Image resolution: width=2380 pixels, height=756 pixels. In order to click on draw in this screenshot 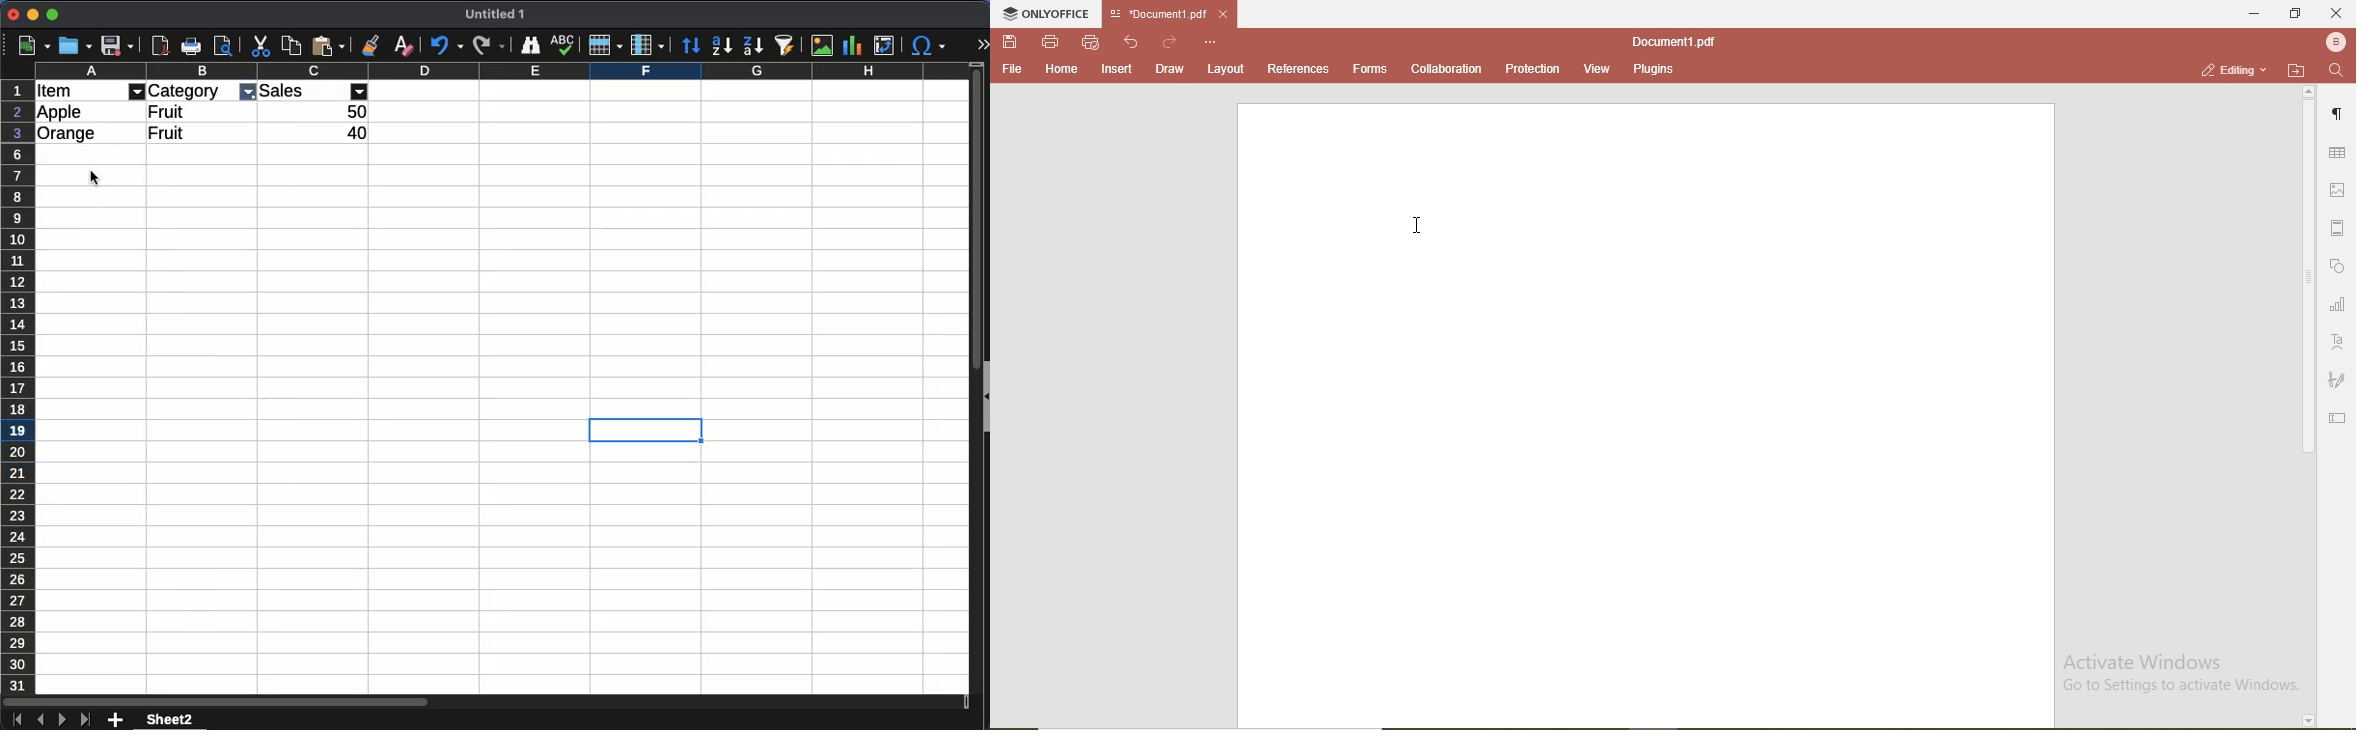, I will do `click(1169, 69)`.